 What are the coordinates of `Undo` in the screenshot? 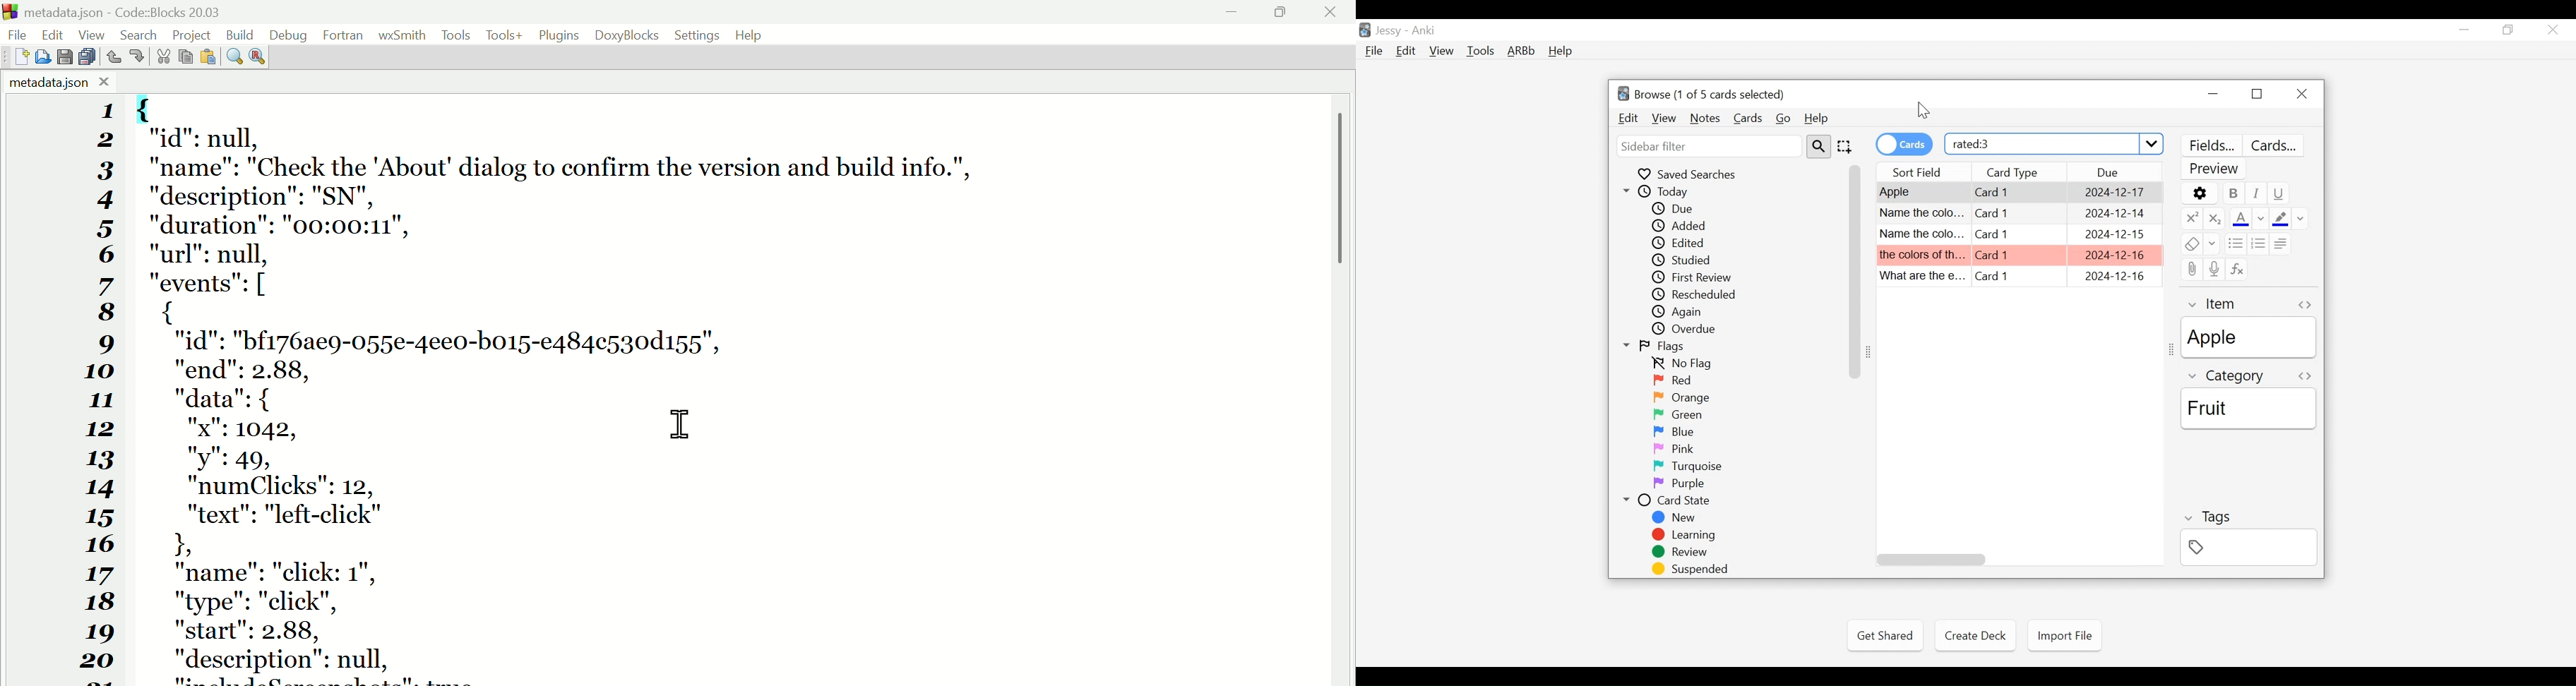 It's located at (115, 54).